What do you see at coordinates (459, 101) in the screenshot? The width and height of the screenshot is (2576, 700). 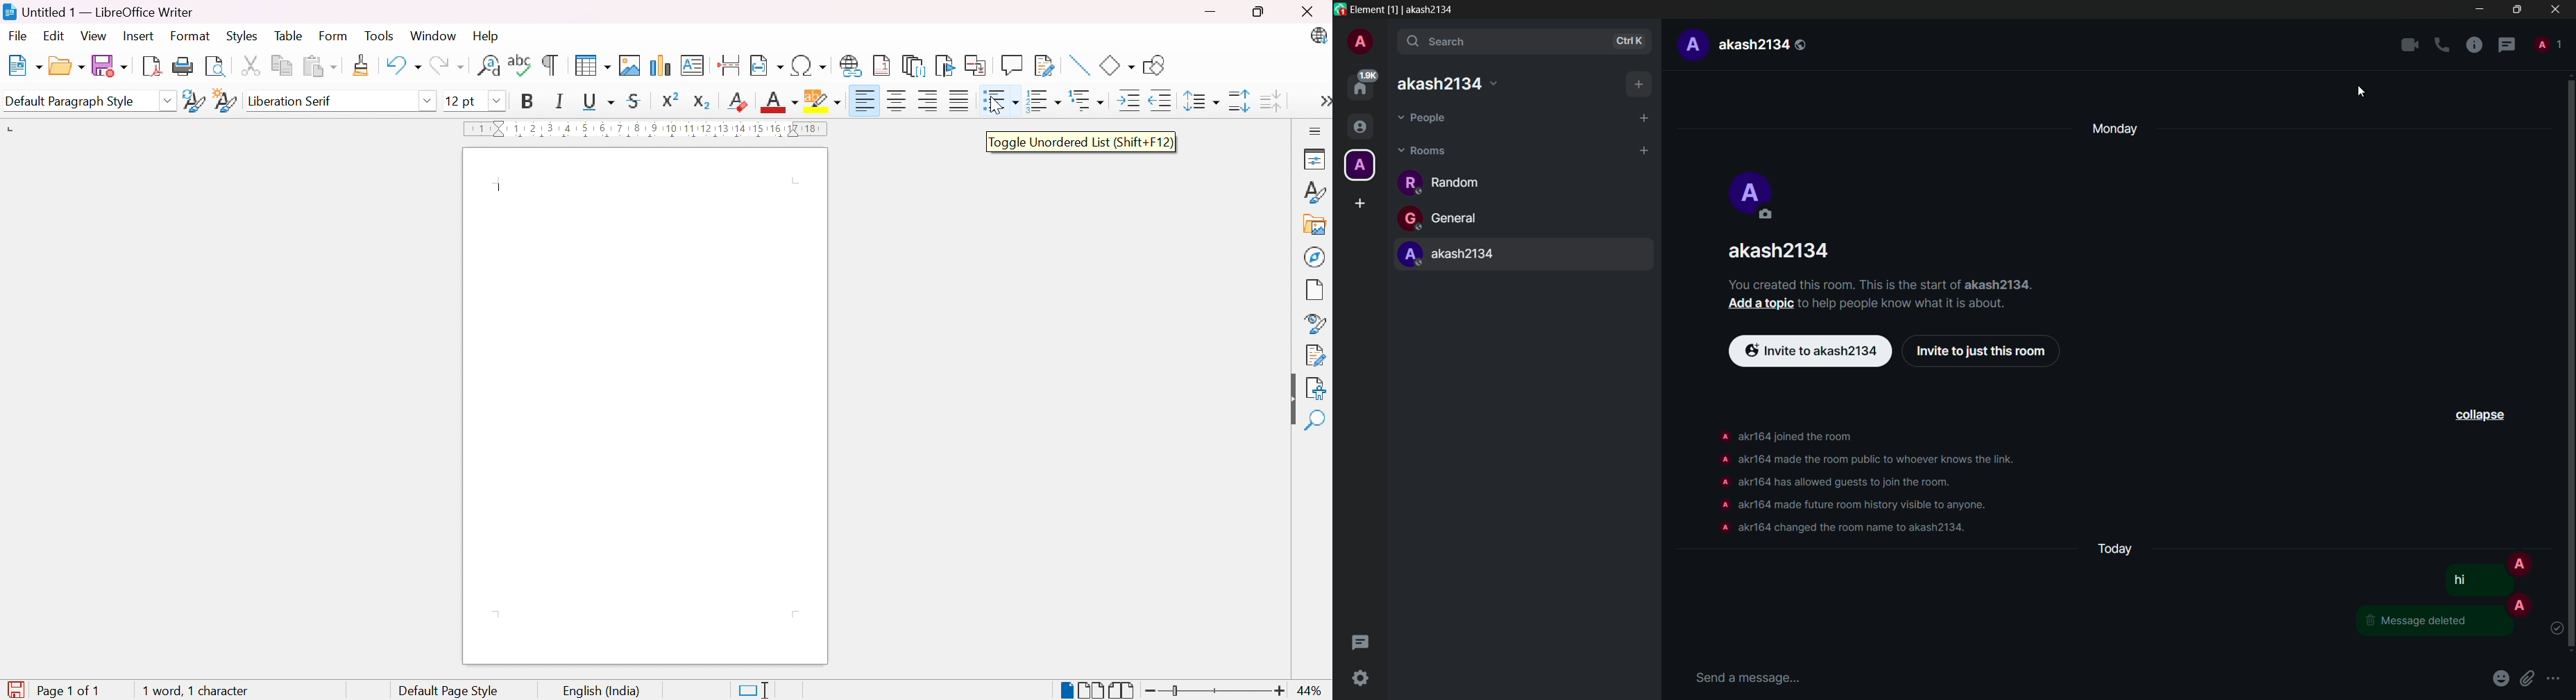 I see `12pt` at bounding box center [459, 101].